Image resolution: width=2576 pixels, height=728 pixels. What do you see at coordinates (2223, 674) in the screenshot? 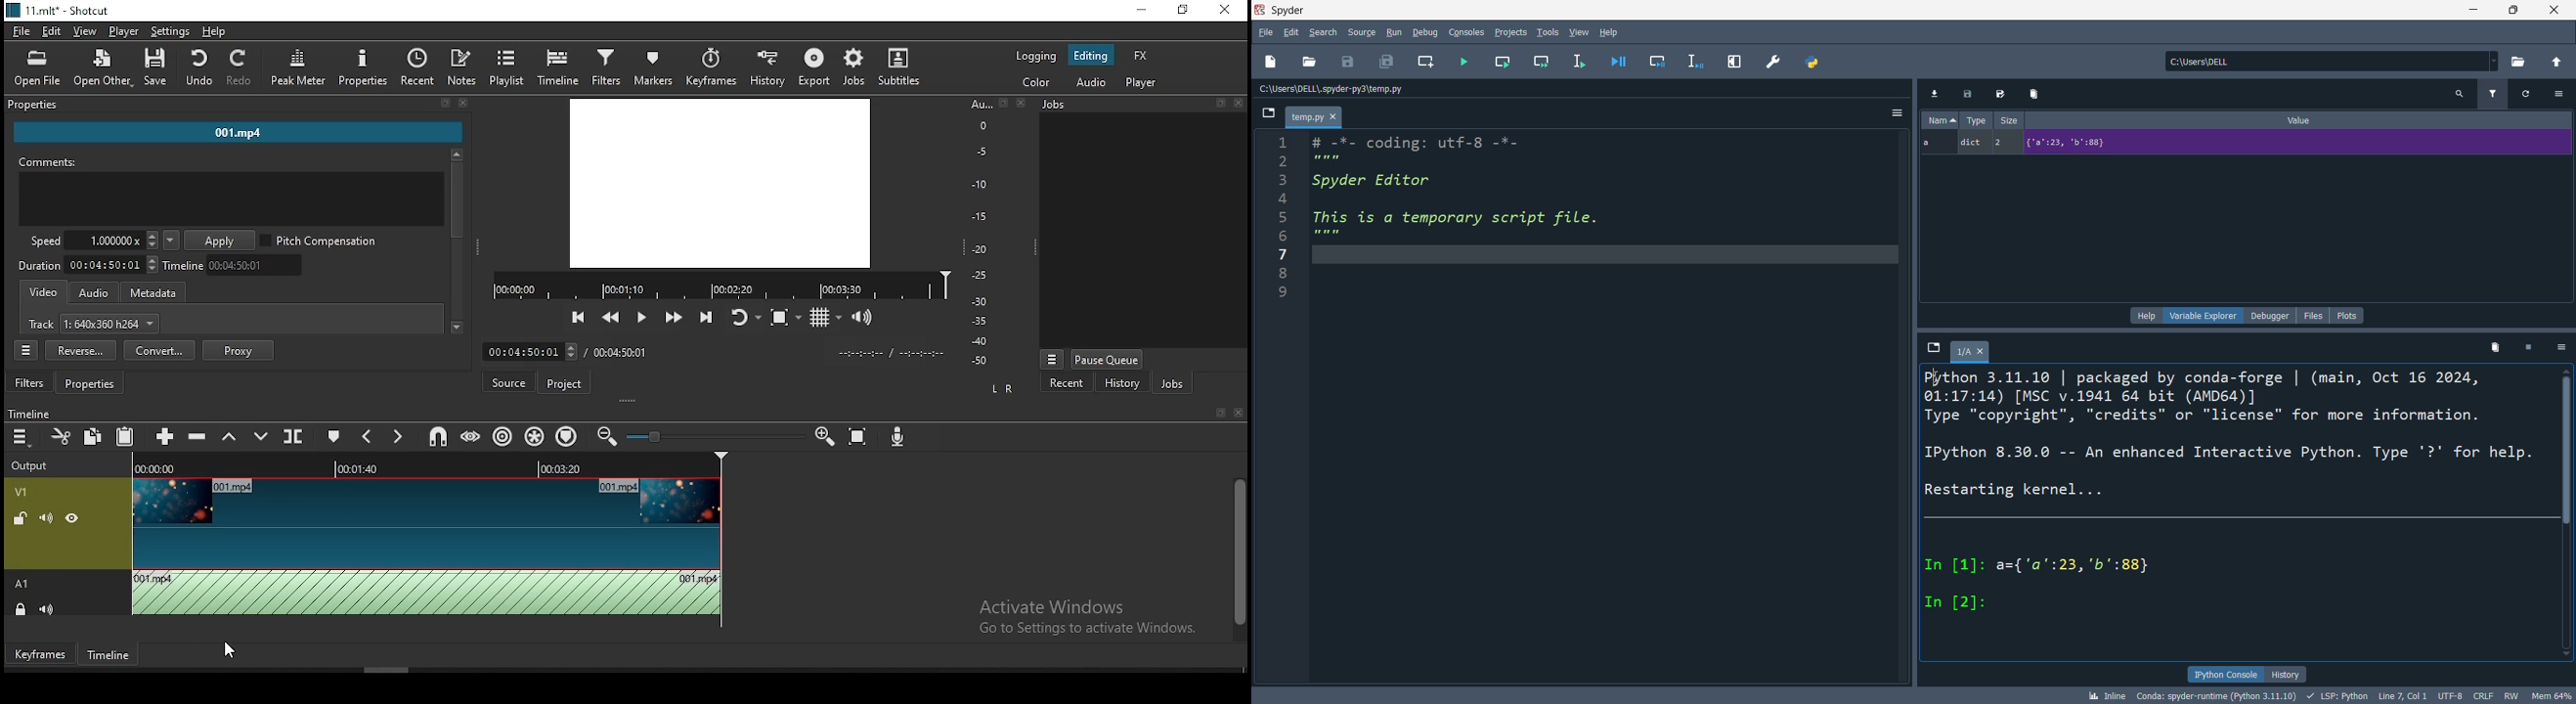
I see `ipython console` at bounding box center [2223, 674].